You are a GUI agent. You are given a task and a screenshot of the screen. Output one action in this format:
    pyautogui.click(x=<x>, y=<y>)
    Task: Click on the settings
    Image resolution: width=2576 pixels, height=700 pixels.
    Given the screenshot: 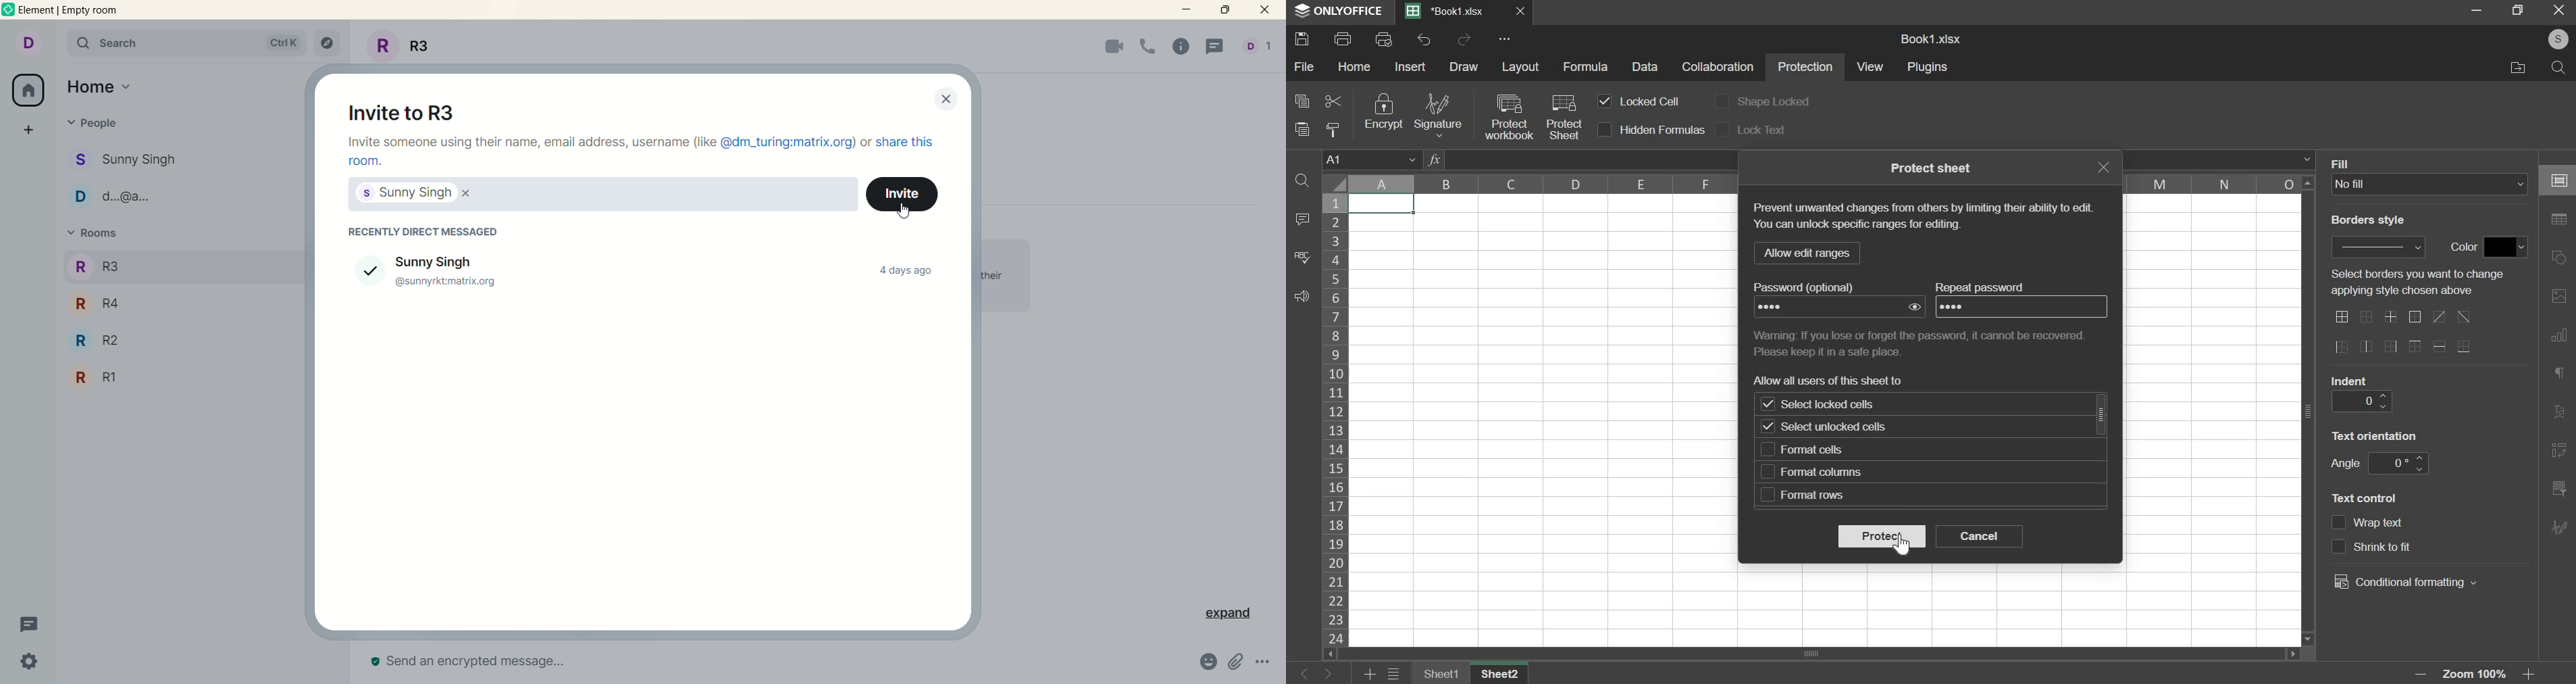 What is the action you would take?
    pyautogui.click(x=31, y=661)
    